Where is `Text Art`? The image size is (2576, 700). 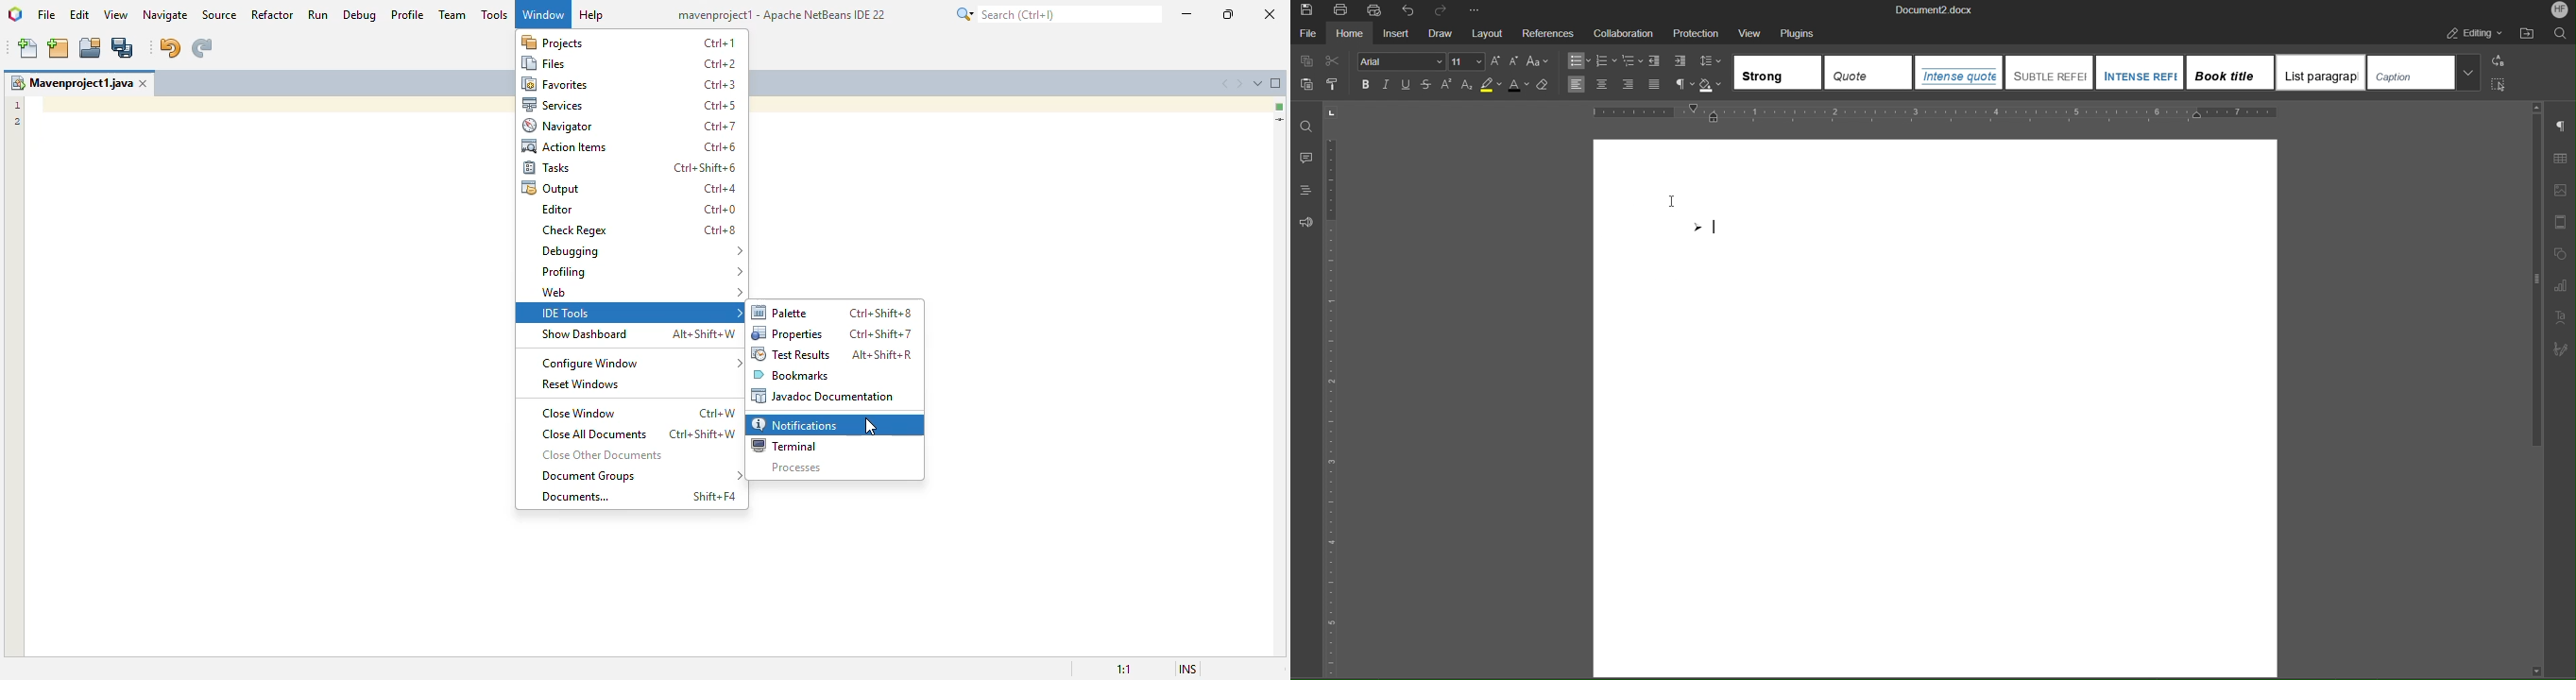 Text Art is located at coordinates (2559, 315).